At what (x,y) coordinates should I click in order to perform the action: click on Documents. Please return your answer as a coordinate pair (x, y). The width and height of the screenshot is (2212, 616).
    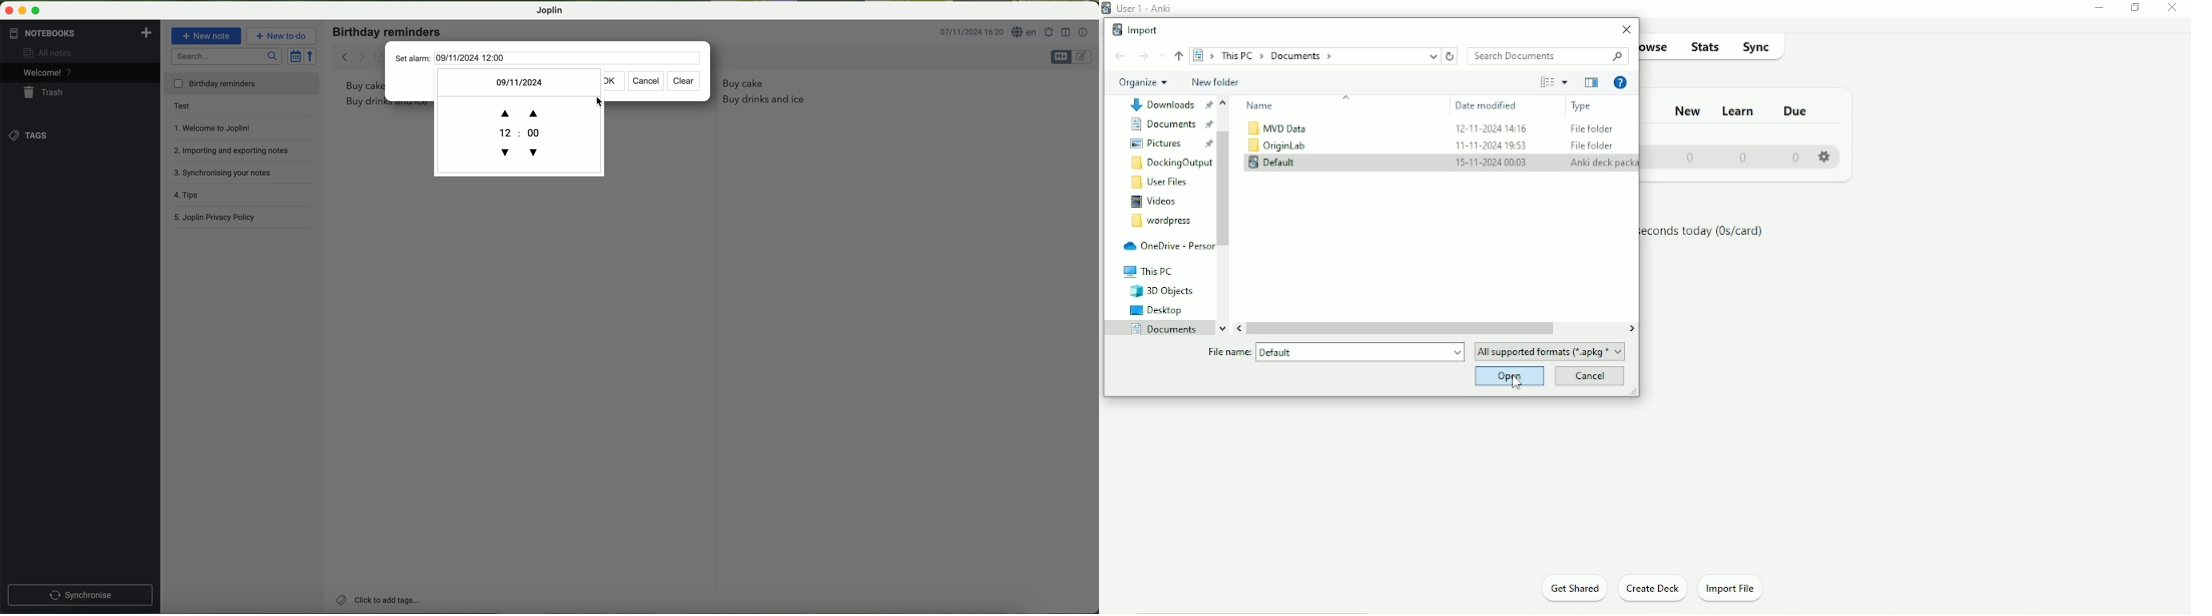
    Looking at the image, I should click on (1161, 328).